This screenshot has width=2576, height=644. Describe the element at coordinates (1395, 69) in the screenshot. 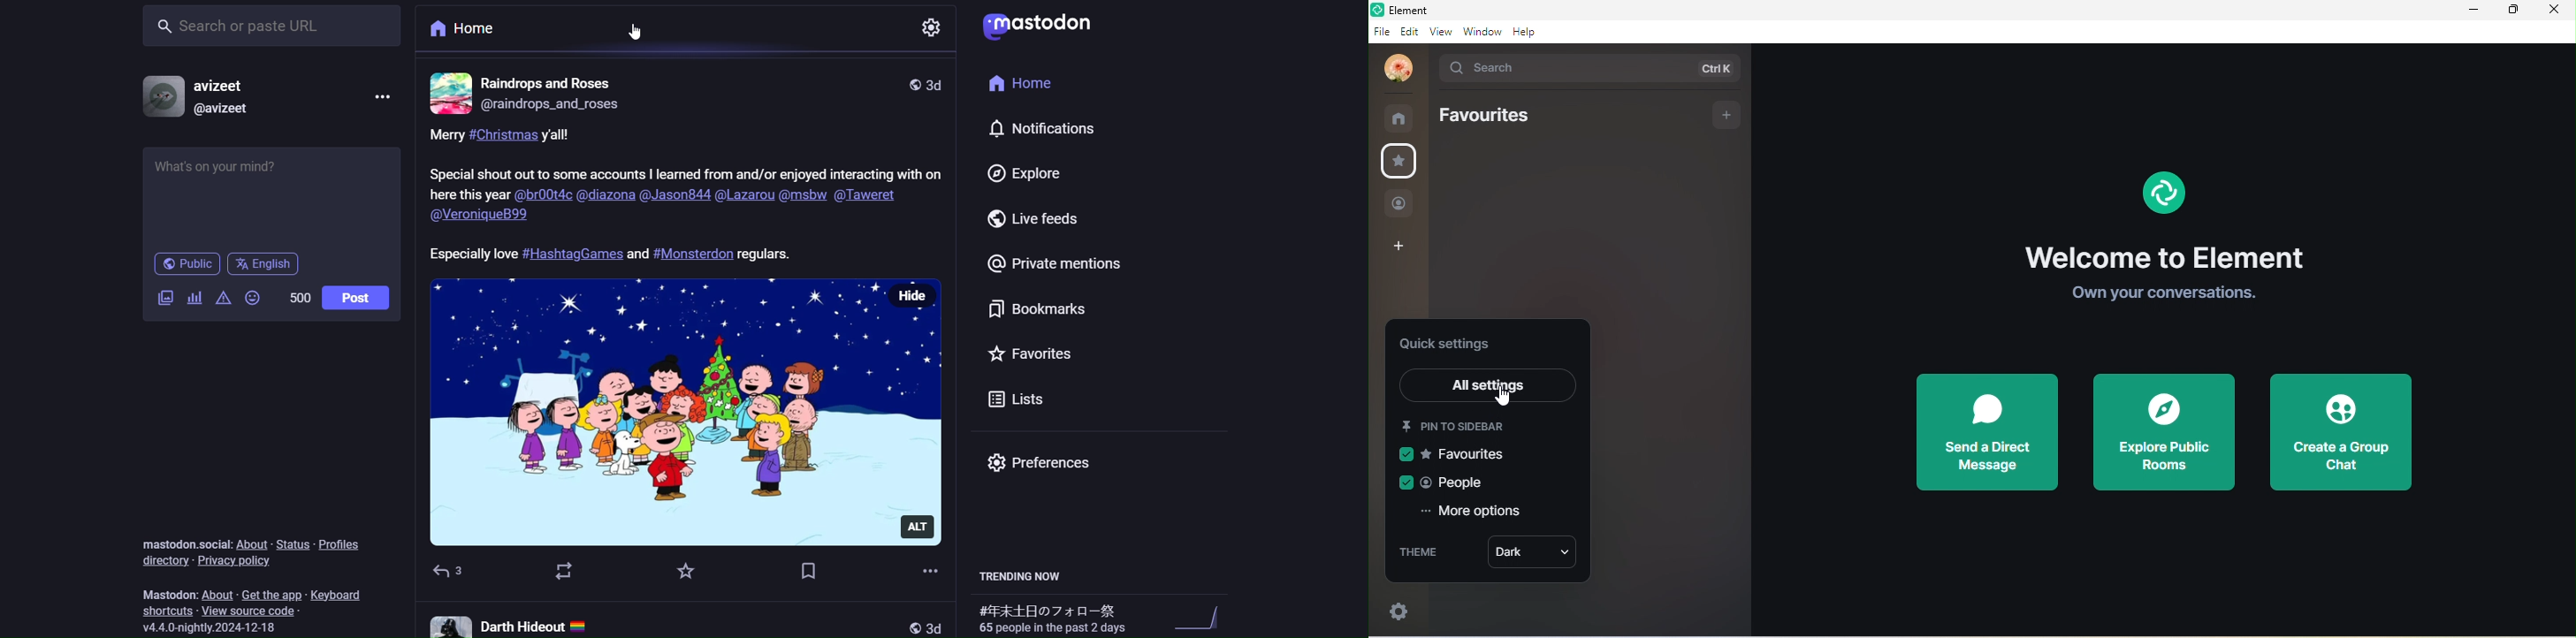

I see `profile photo` at that location.